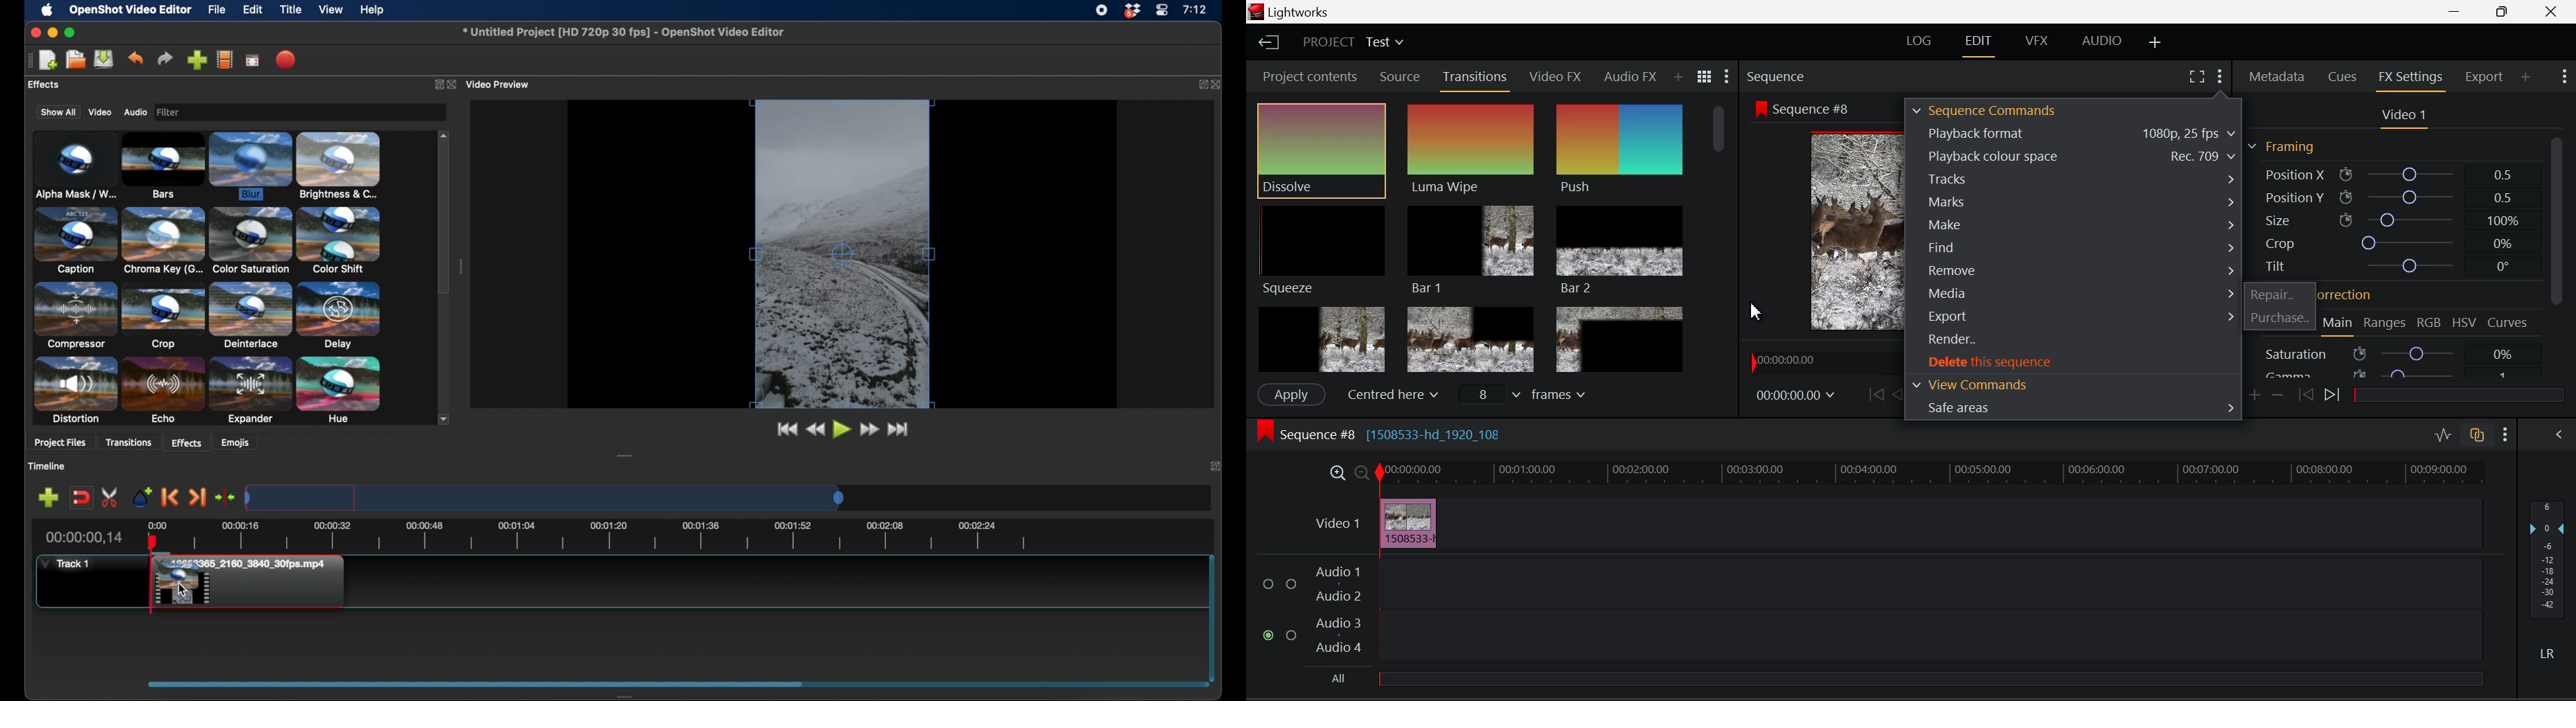 Image resolution: width=2576 pixels, height=728 pixels. I want to click on frames input, so click(1530, 396).